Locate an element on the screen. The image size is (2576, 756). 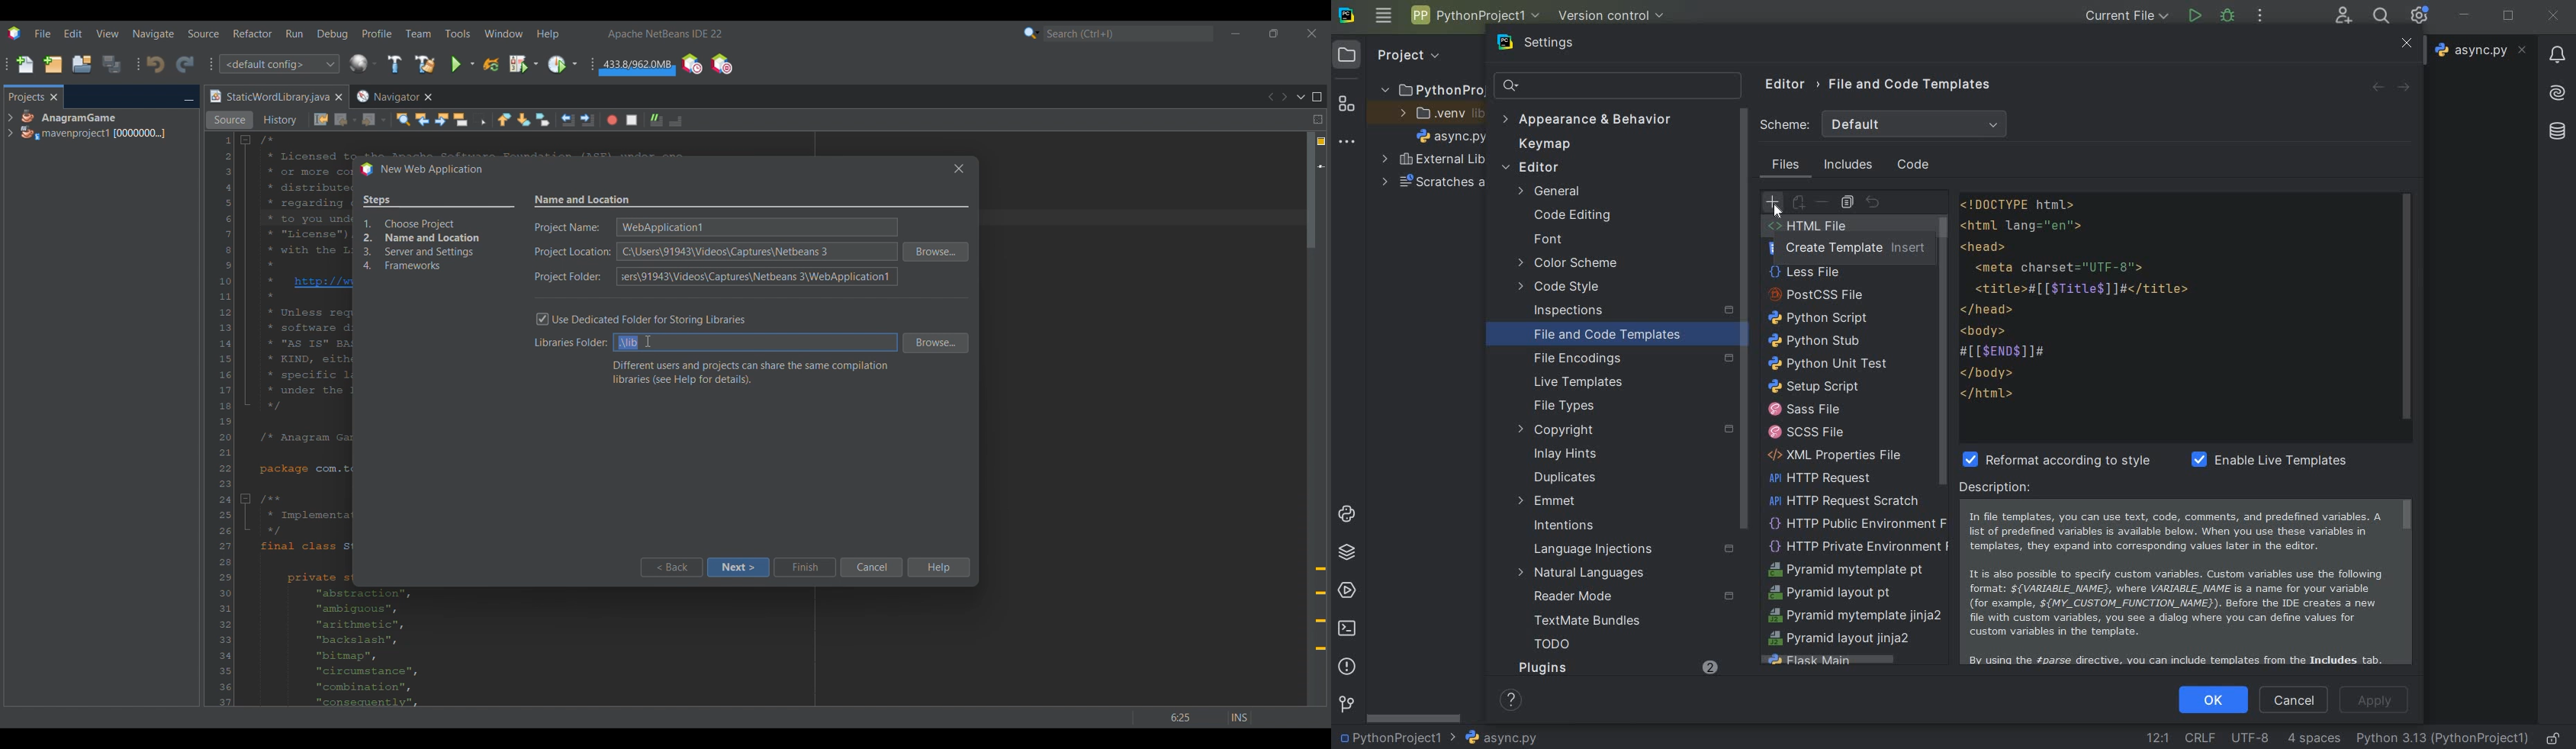
settings is located at coordinates (1555, 43).